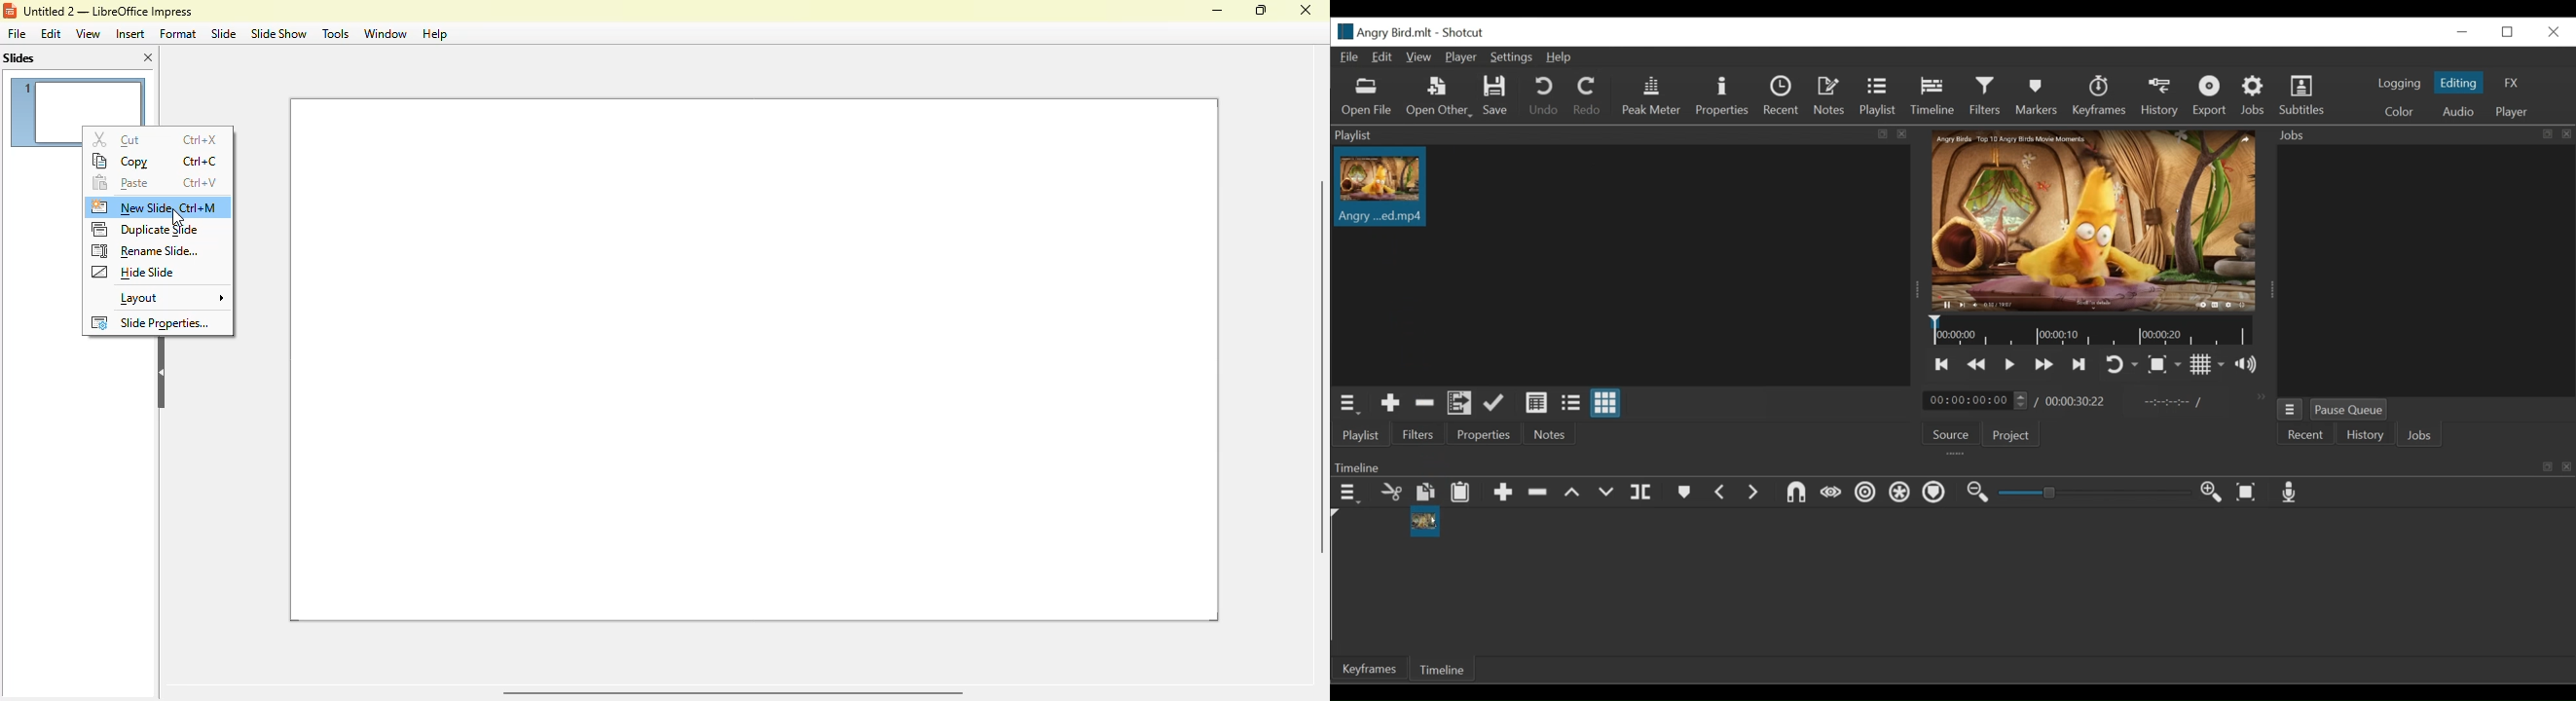 The height and width of the screenshot is (728, 2576). Describe the element at coordinates (2425, 135) in the screenshot. I see `Jobs Panel` at that location.